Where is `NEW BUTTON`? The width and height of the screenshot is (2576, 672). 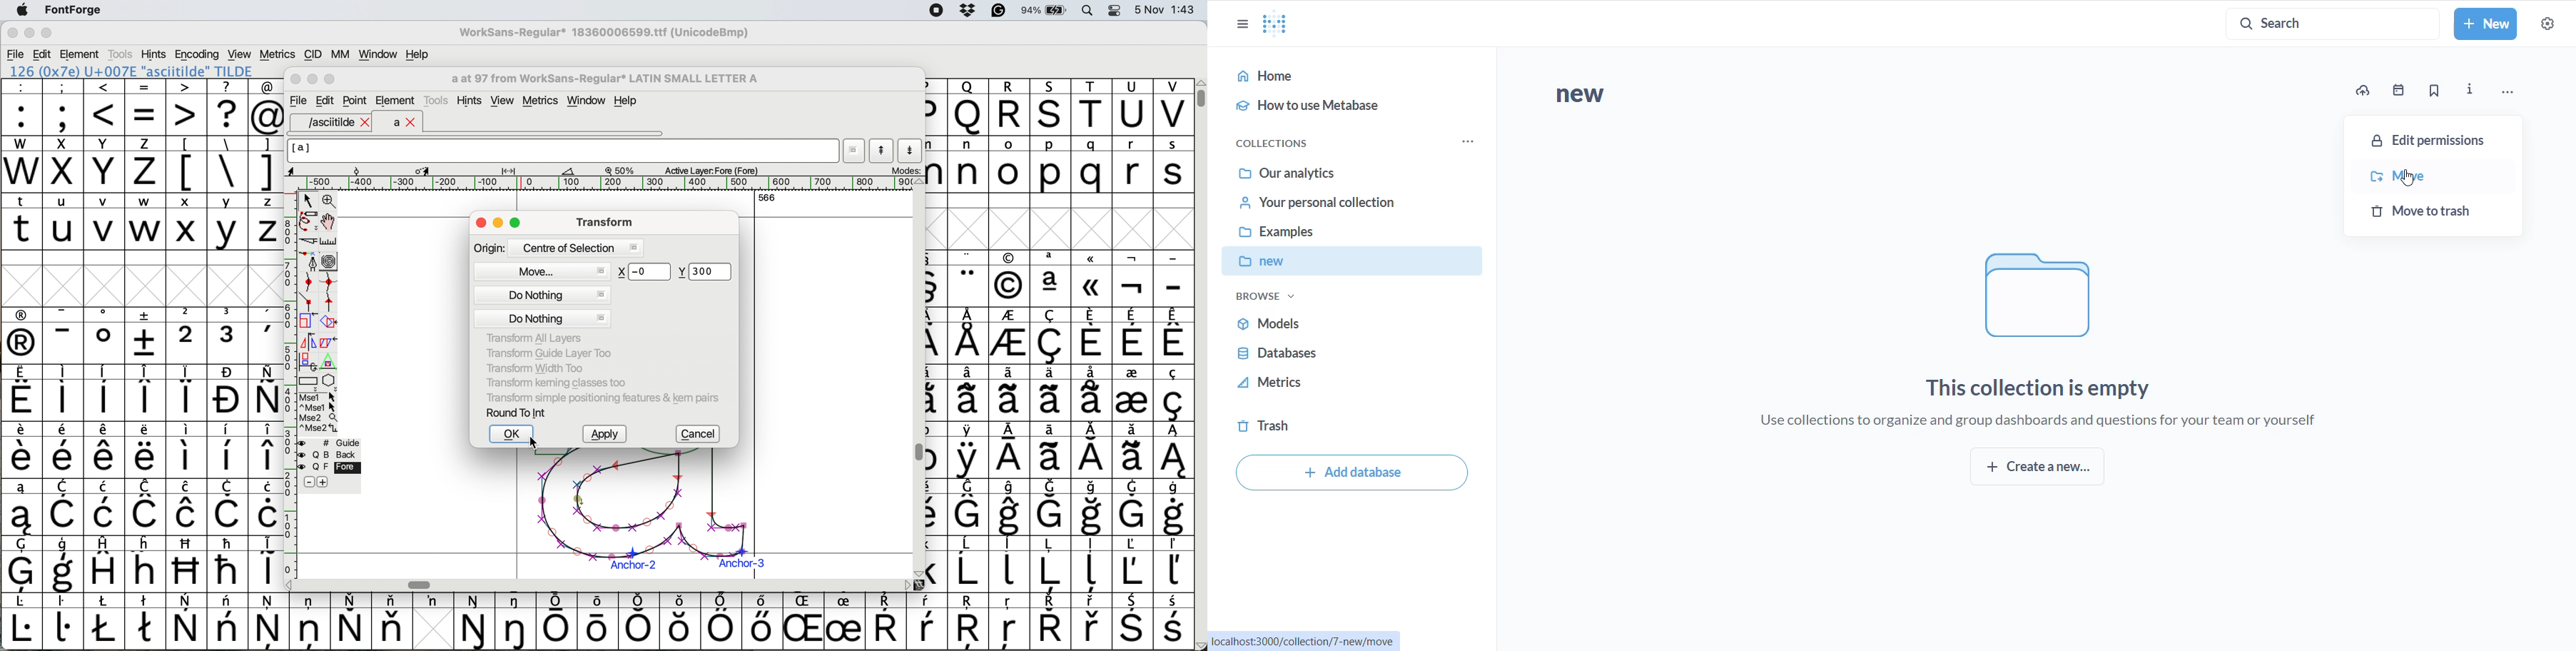 NEW BUTTON is located at coordinates (2486, 25).